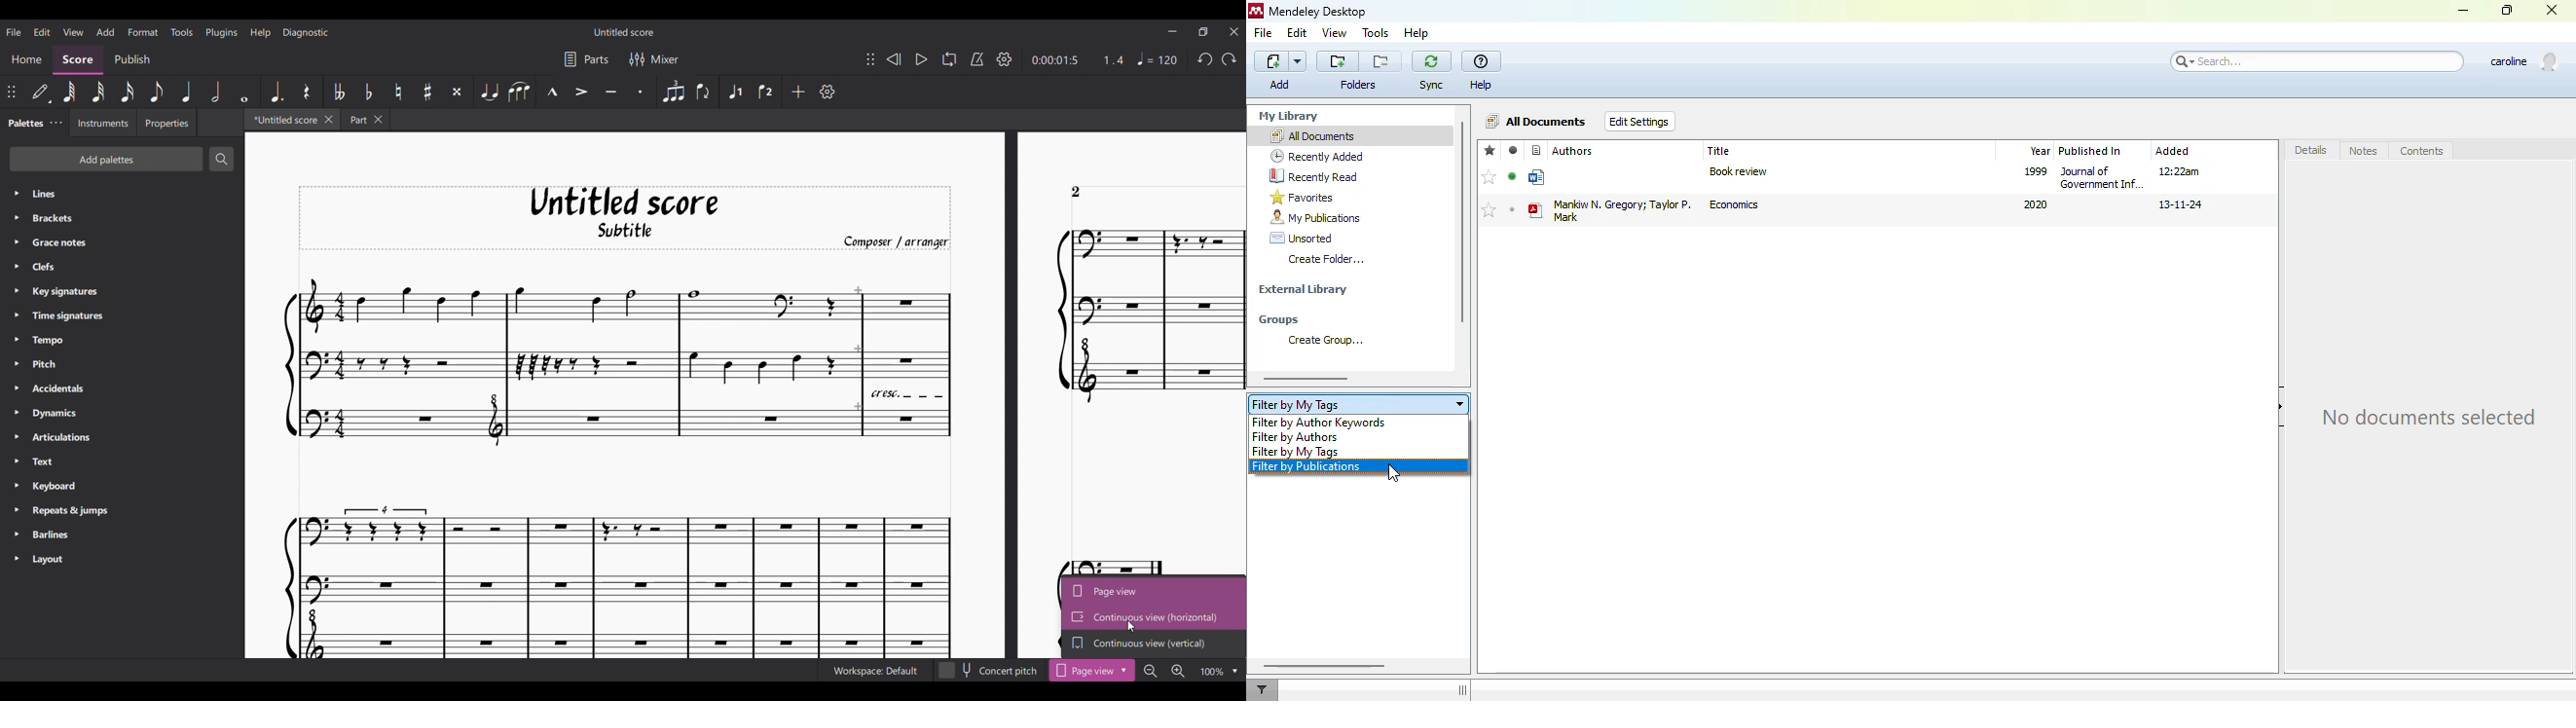 The image size is (2576, 728). I want to click on Add, so click(799, 92).